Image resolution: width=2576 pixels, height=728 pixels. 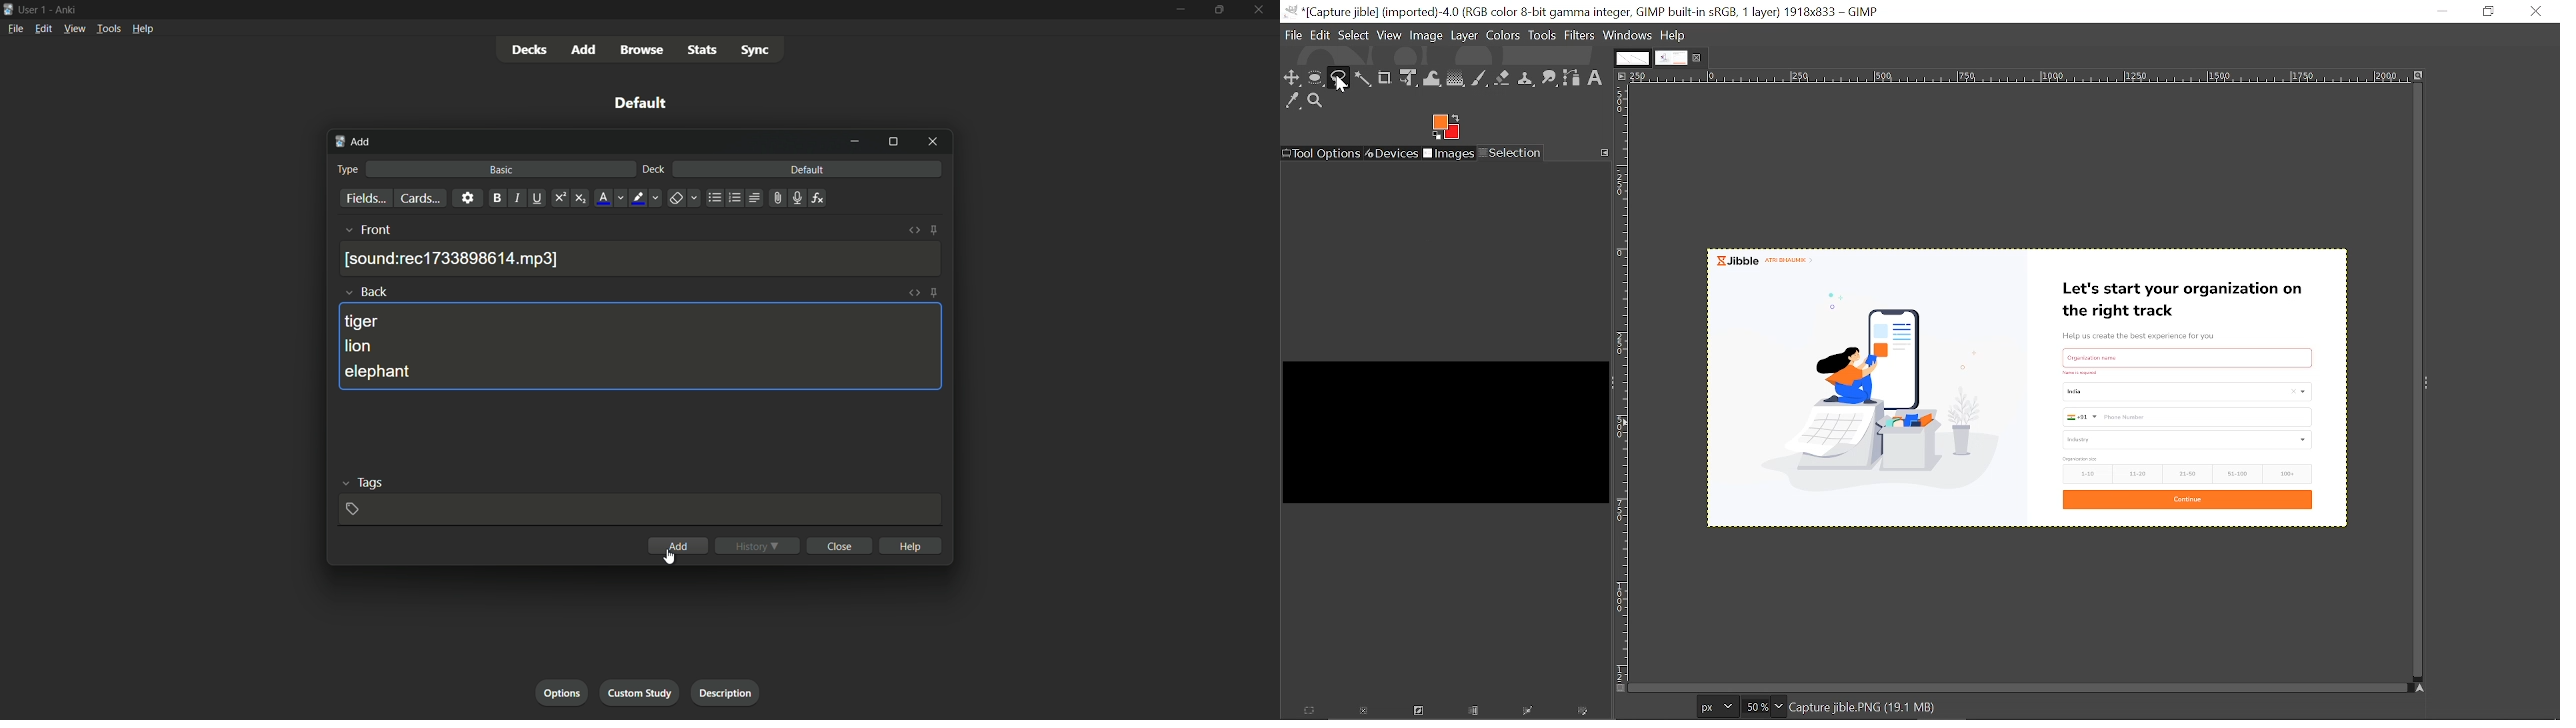 I want to click on View, so click(x=1390, y=35).